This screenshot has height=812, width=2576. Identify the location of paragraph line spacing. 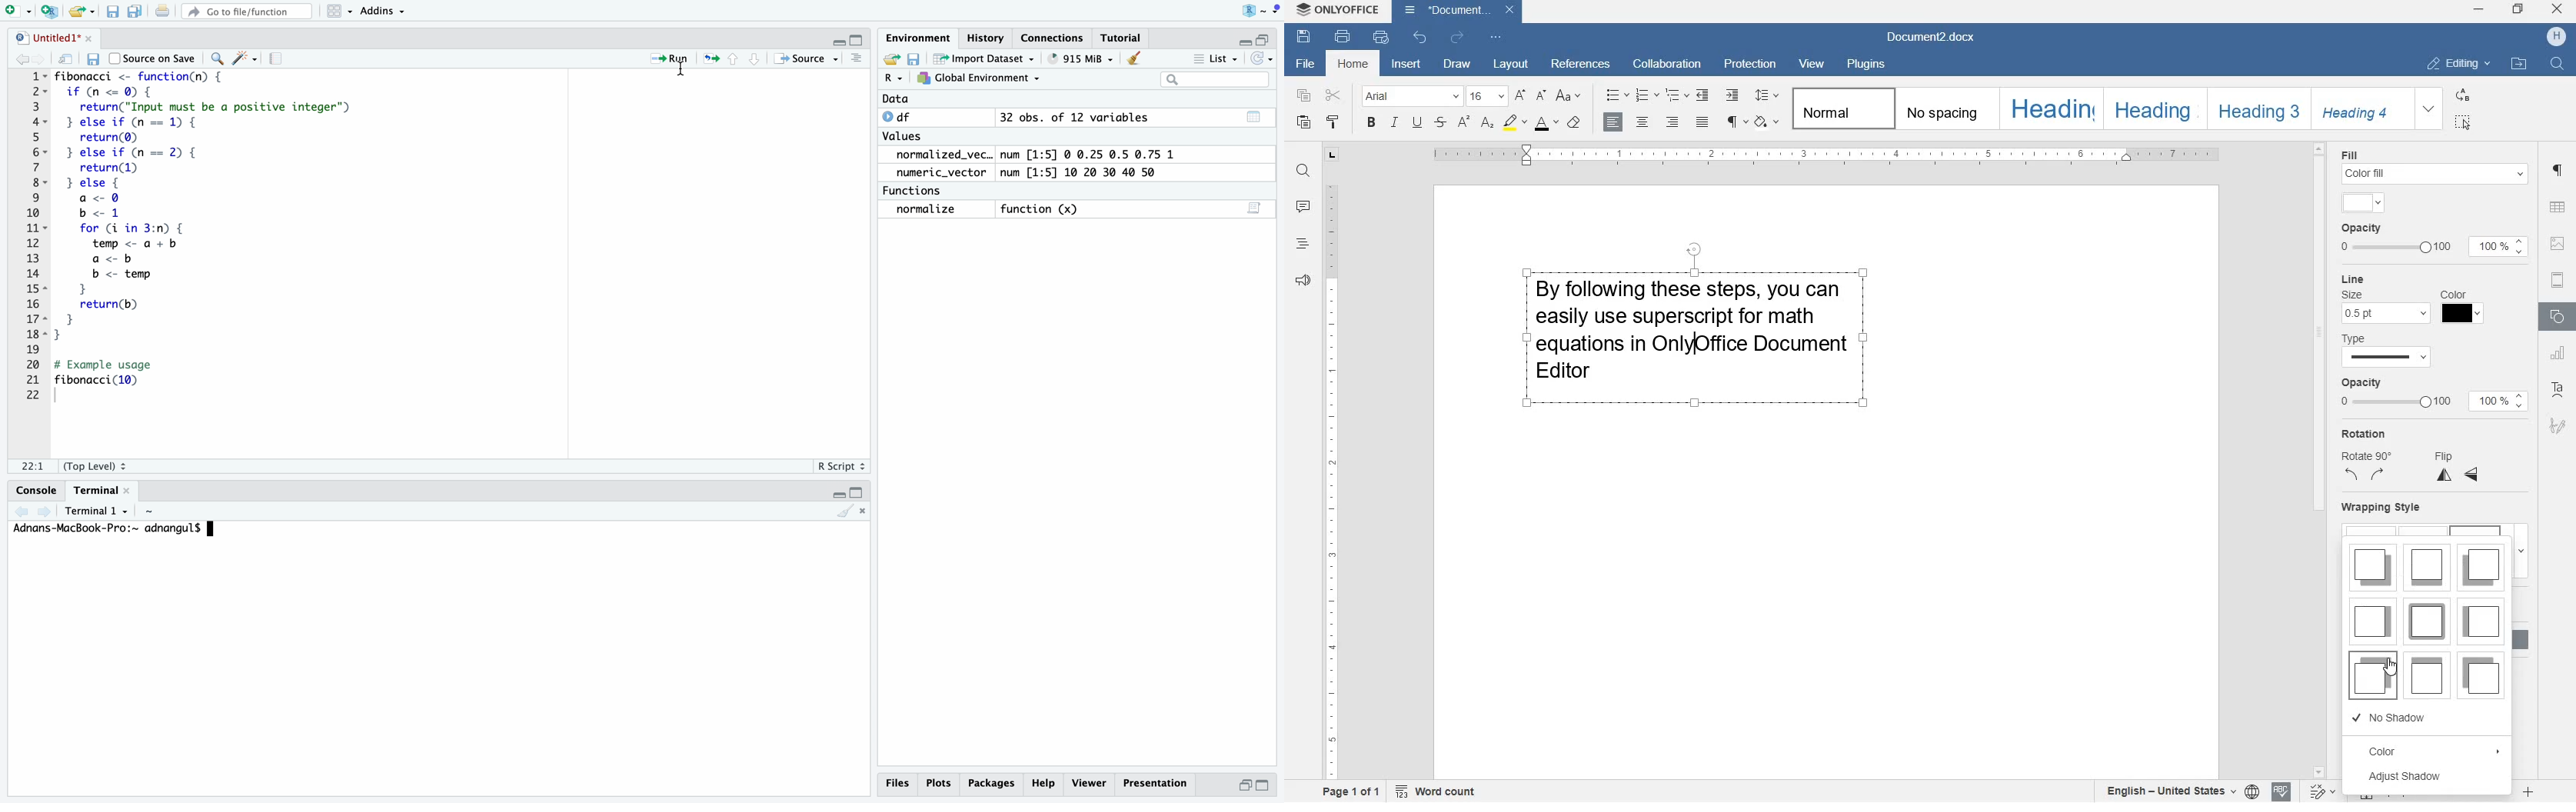
(1768, 94).